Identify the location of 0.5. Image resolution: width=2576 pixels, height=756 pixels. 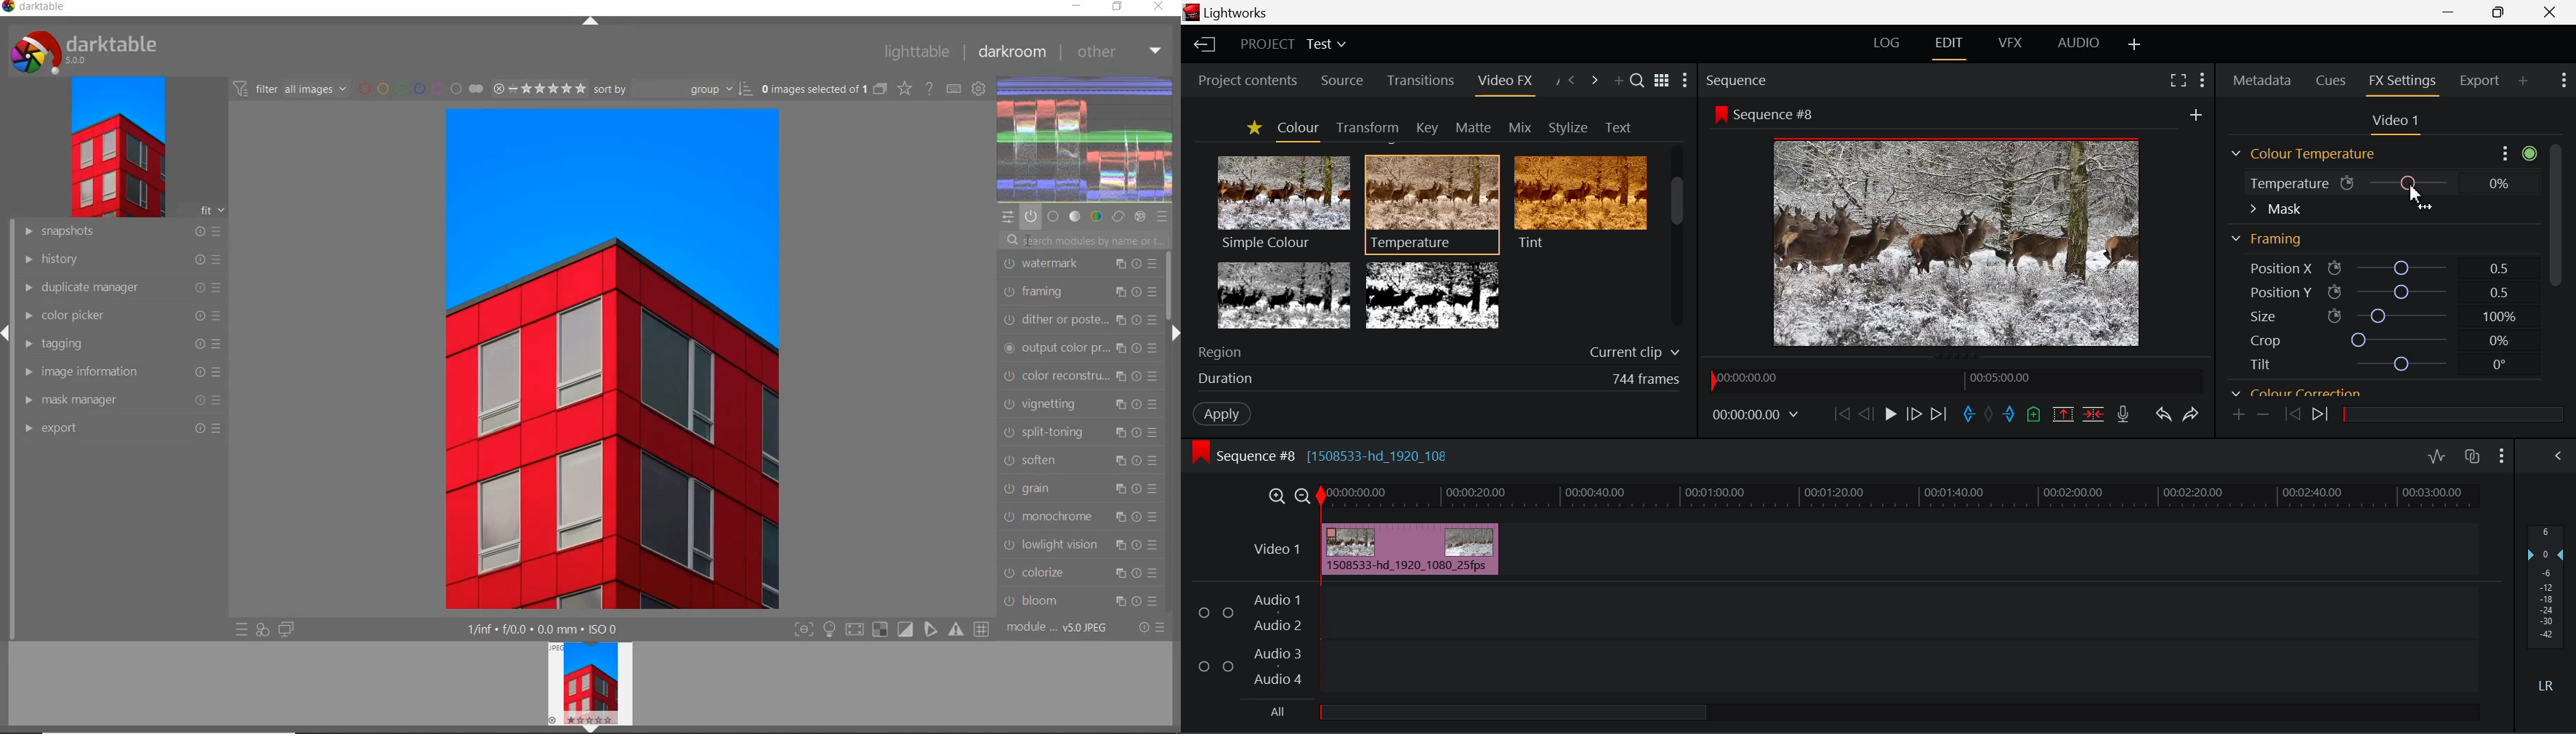
(2500, 268).